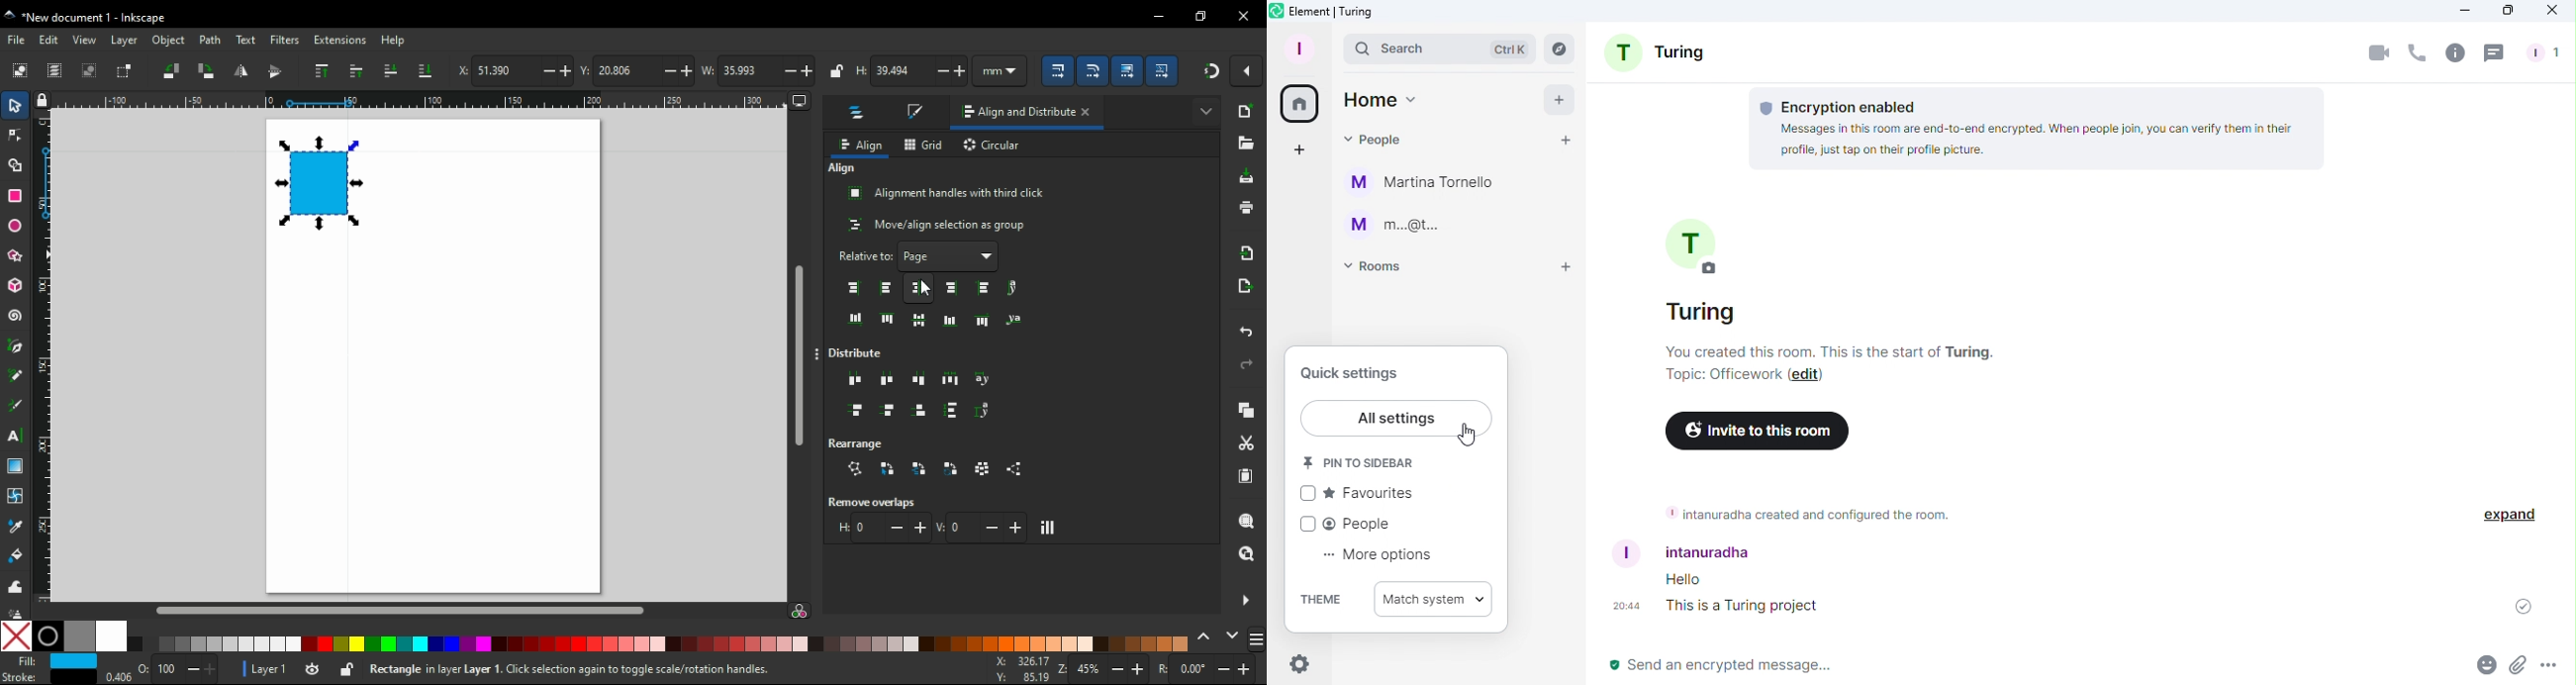 The width and height of the screenshot is (2576, 700). I want to click on checkbox: alignment handles with third click, so click(947, 193).